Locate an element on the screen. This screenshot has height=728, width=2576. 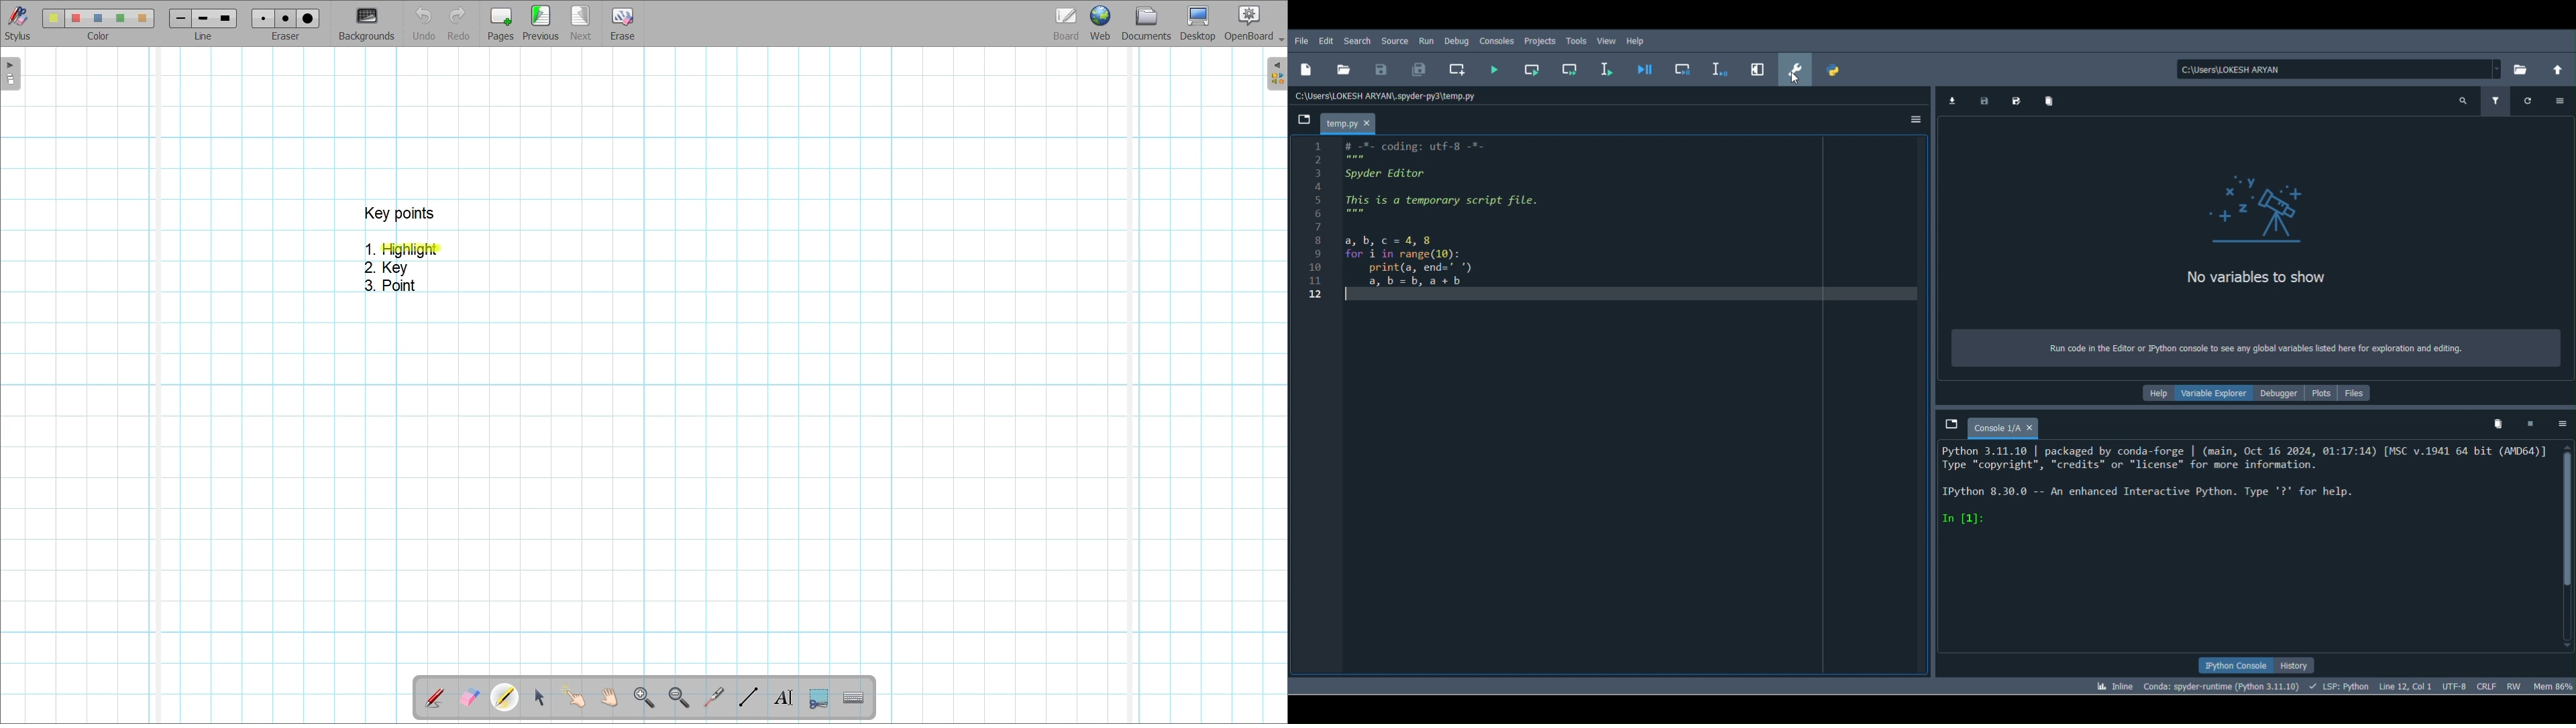
Save data is located at coordinates (1983, 101).